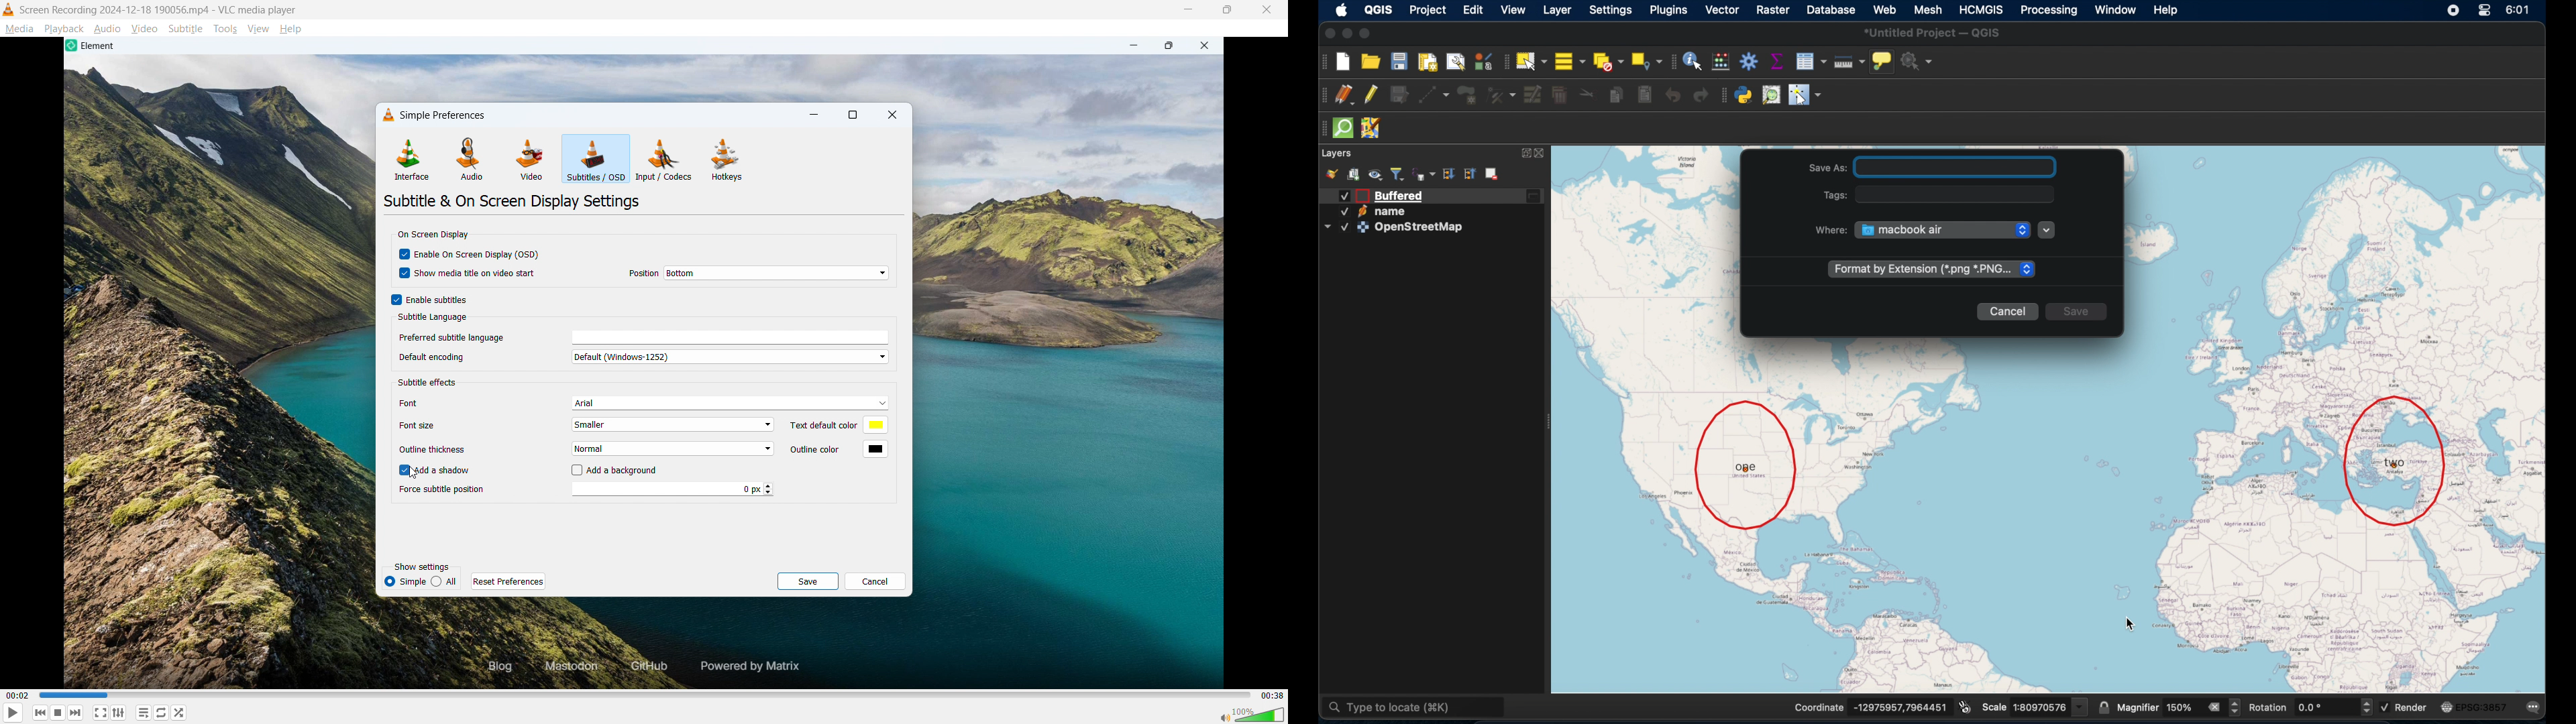 The width and height of the screenshot is (2576, 728). Describe the element at coordinates (1536, 197) in the screenshot. I see `edited layer icon` at that location.